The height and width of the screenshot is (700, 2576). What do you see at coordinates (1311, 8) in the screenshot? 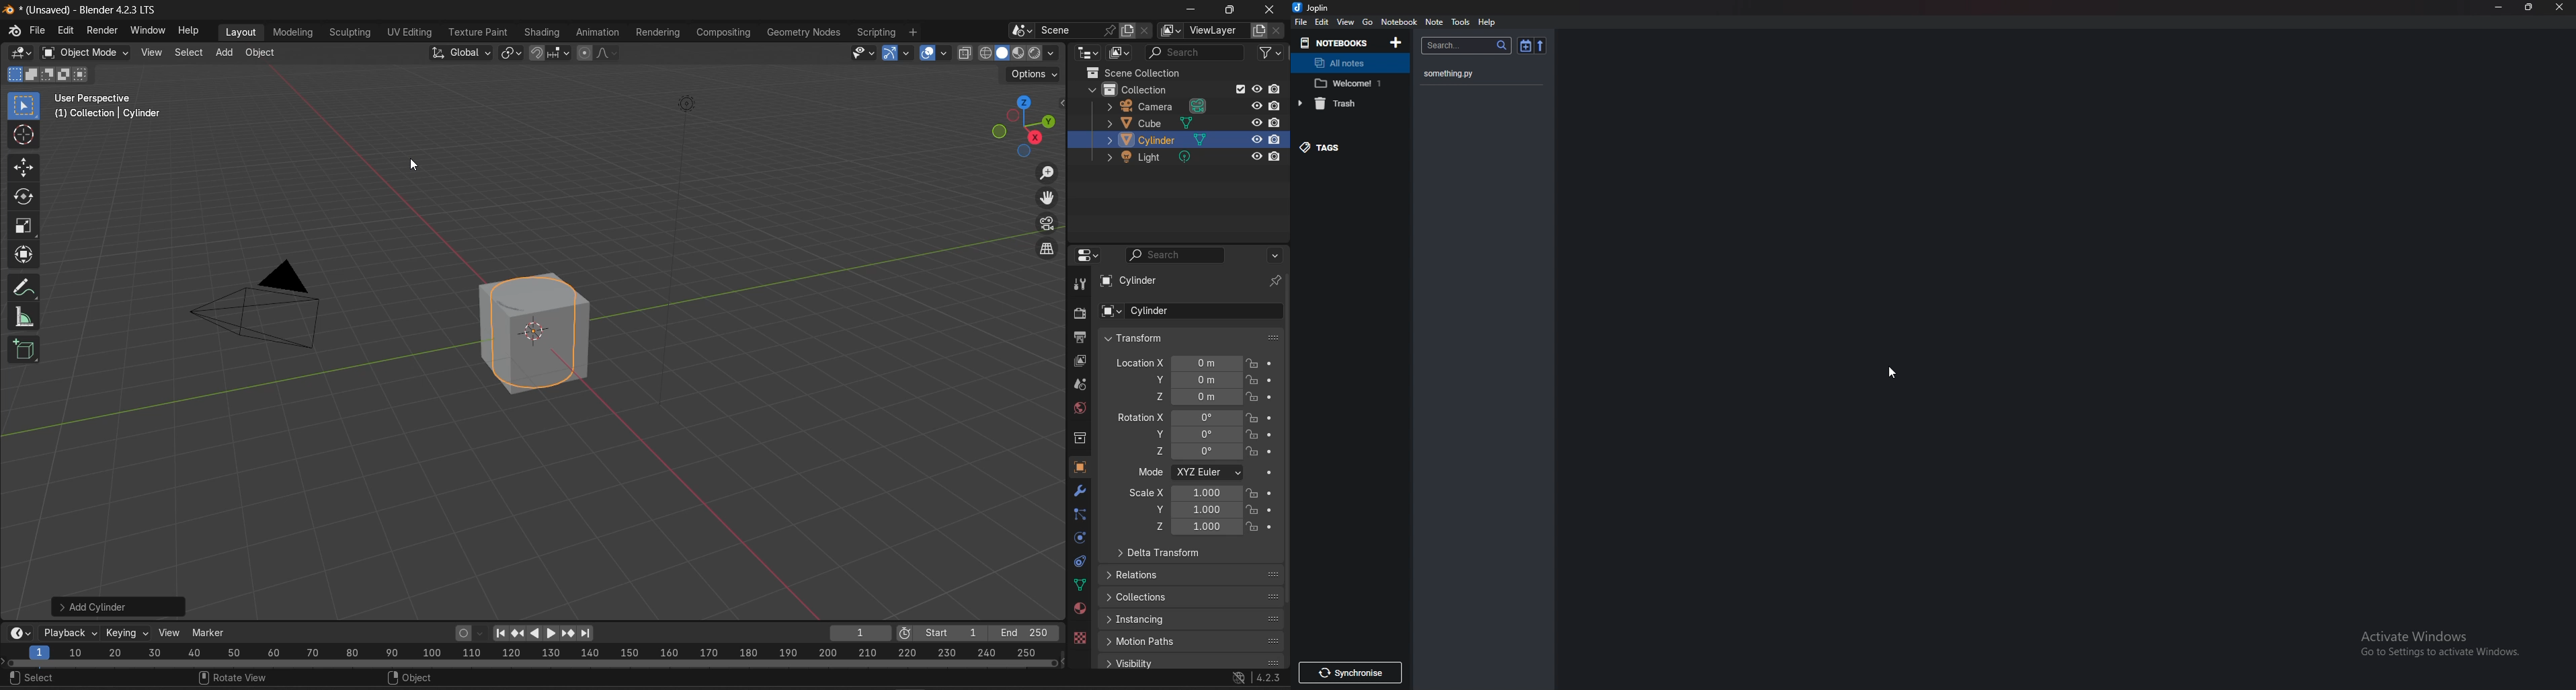
I see `joplin` at bounding box center [1311, 8].